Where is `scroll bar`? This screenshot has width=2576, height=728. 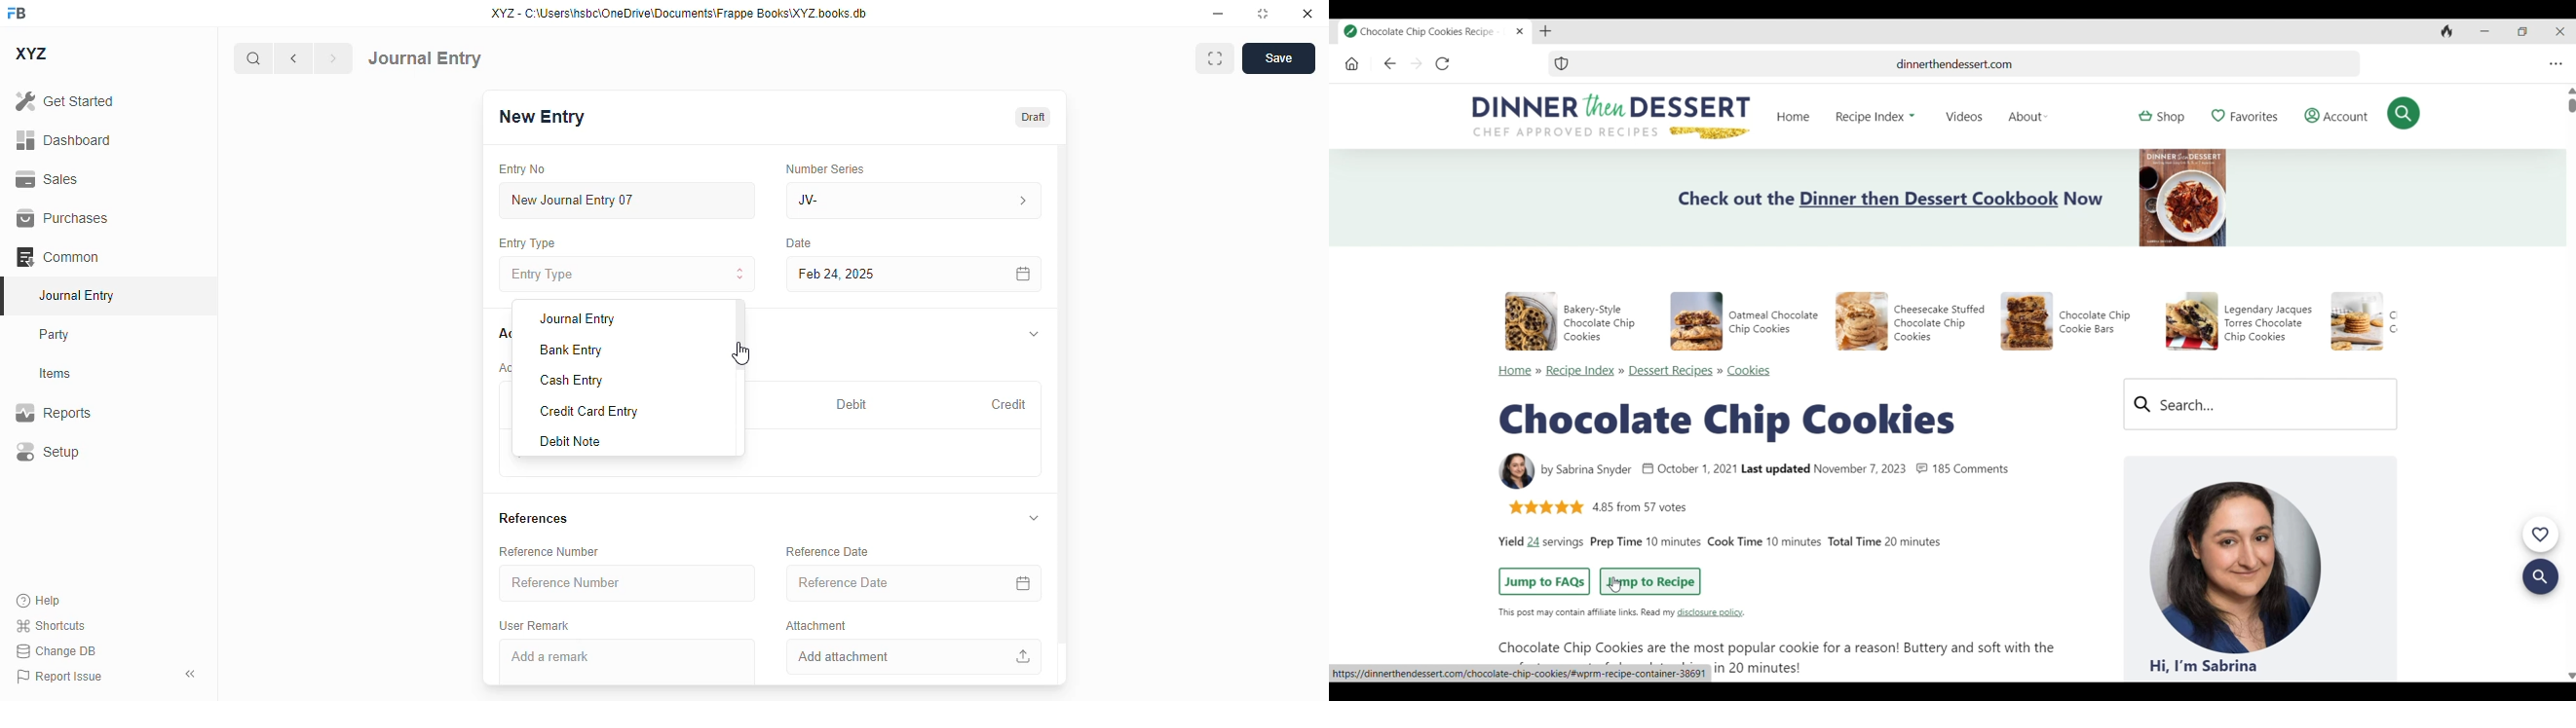
scroll bar is located at coordinates (741, 379).